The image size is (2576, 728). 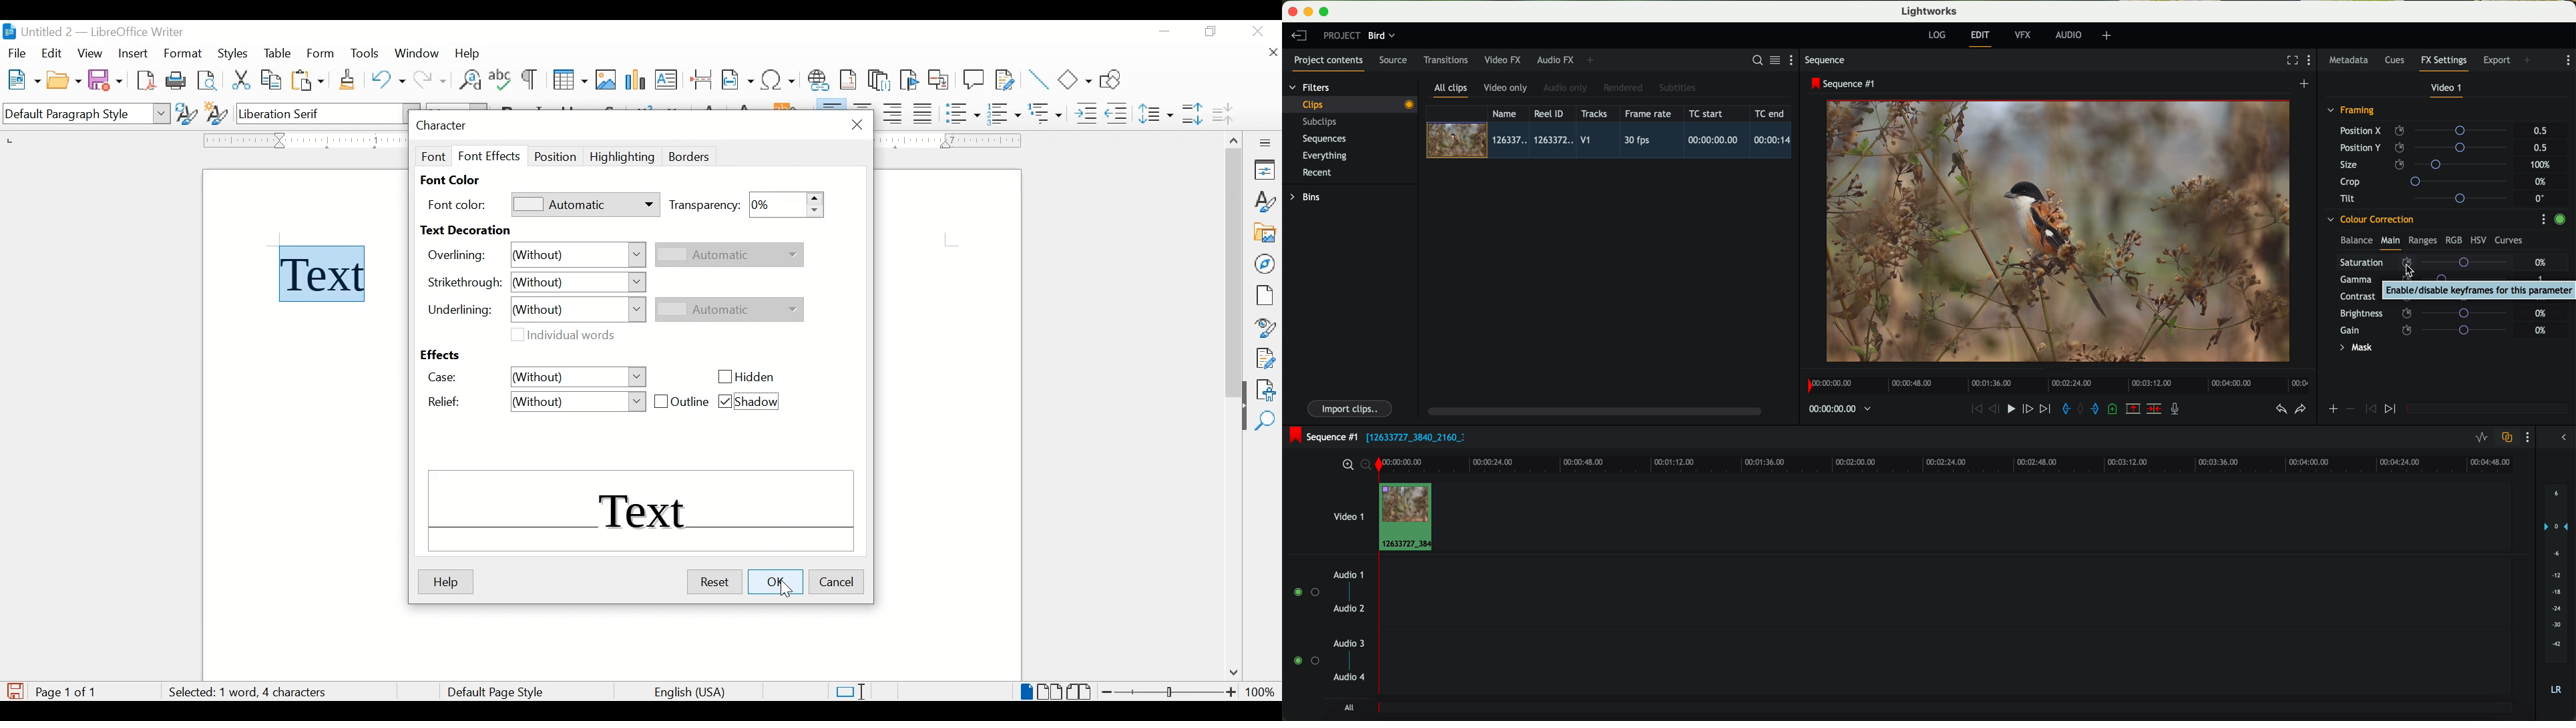 What do you see at coordinates (457, 205) in the screenshot?
I see `font color:` at bounding box center [457, 205].